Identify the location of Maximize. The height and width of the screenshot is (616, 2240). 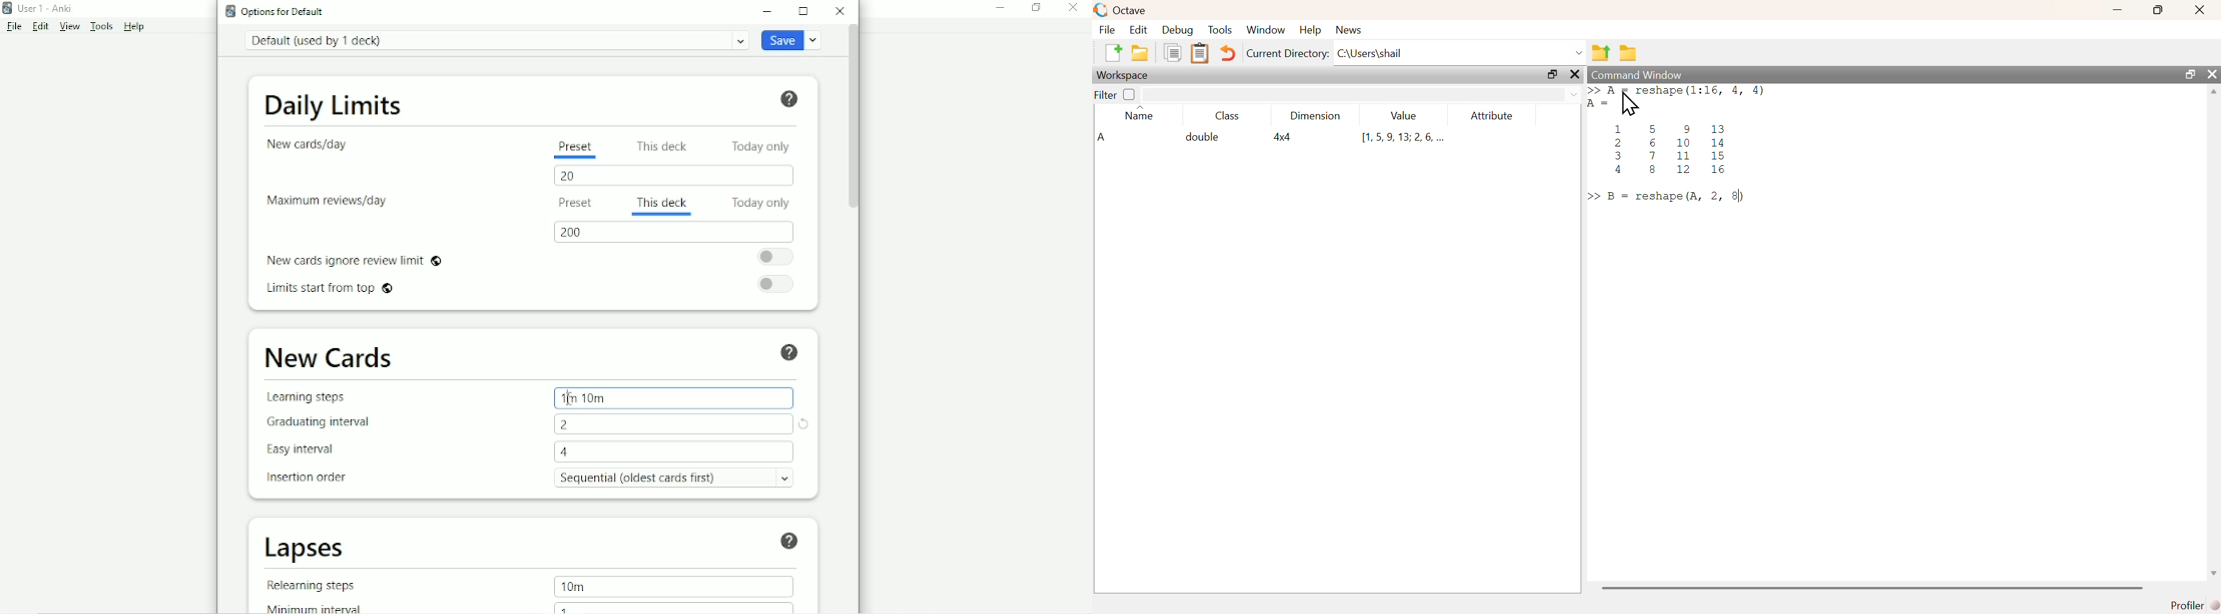
(805, 11).